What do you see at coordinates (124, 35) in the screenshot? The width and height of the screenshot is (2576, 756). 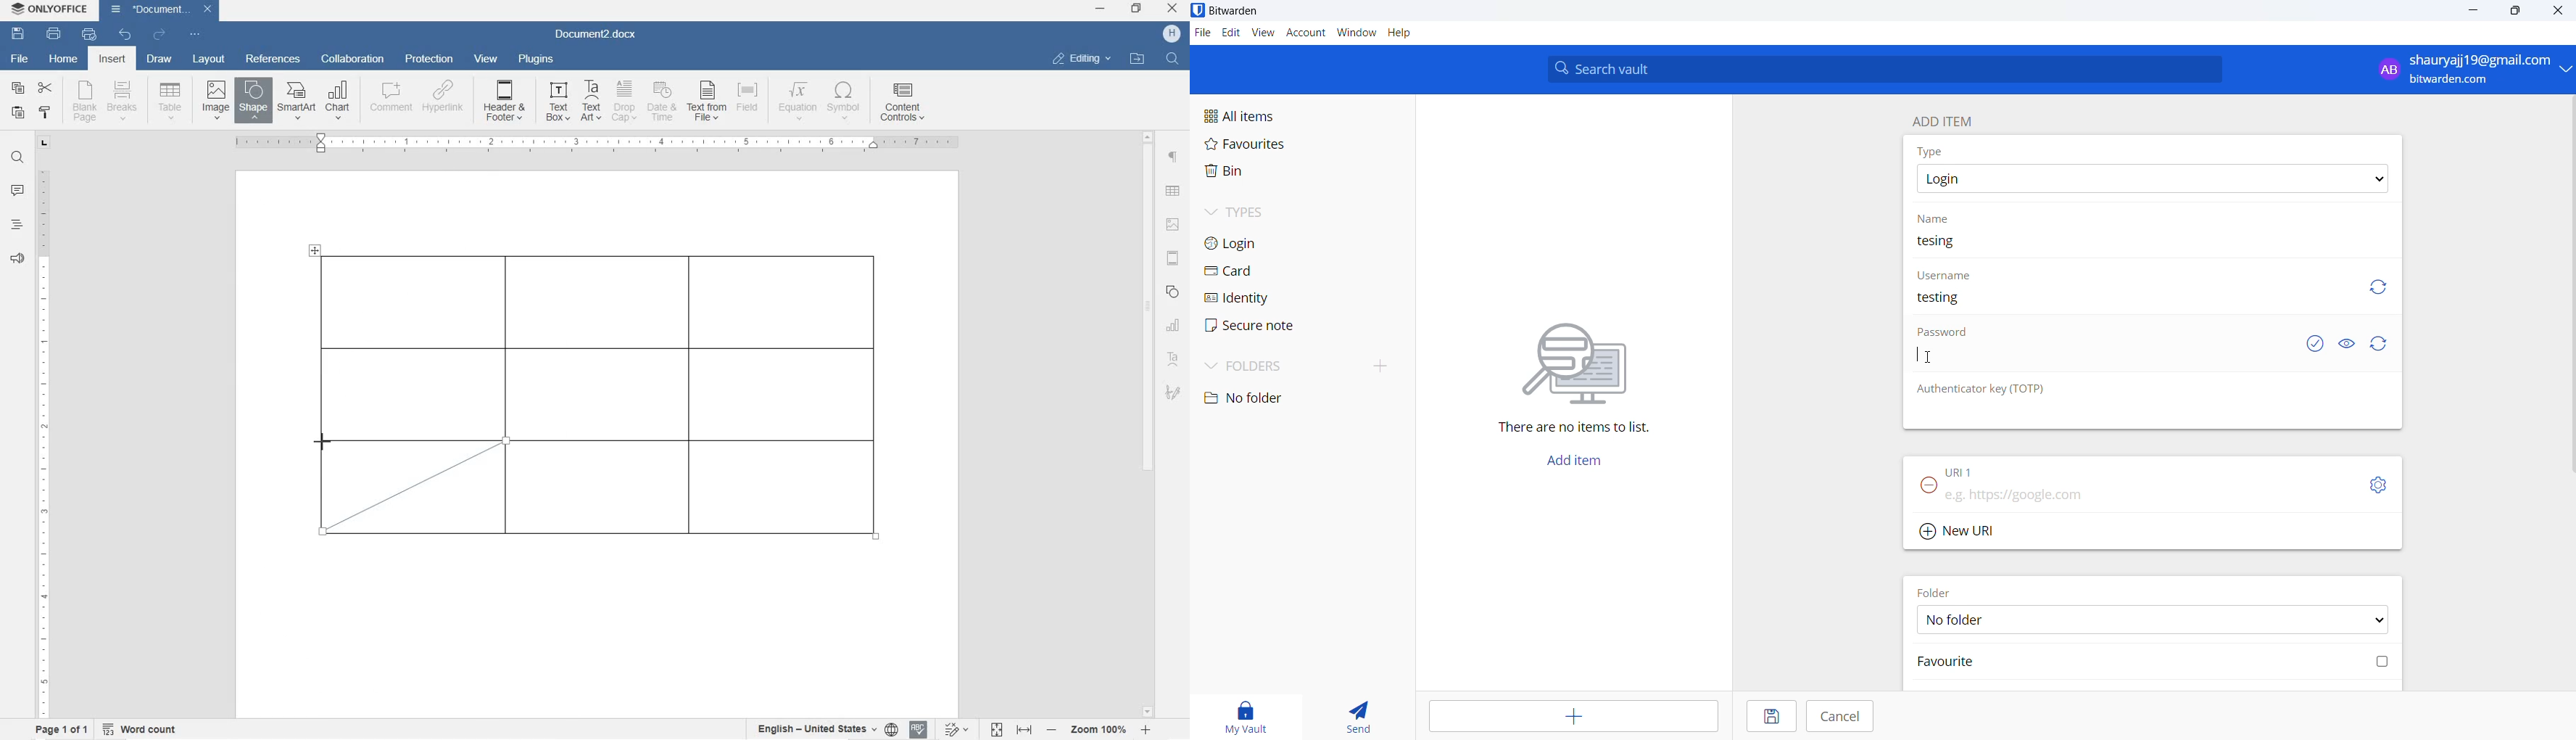 I see `undo` at bounding box center [124, 35].